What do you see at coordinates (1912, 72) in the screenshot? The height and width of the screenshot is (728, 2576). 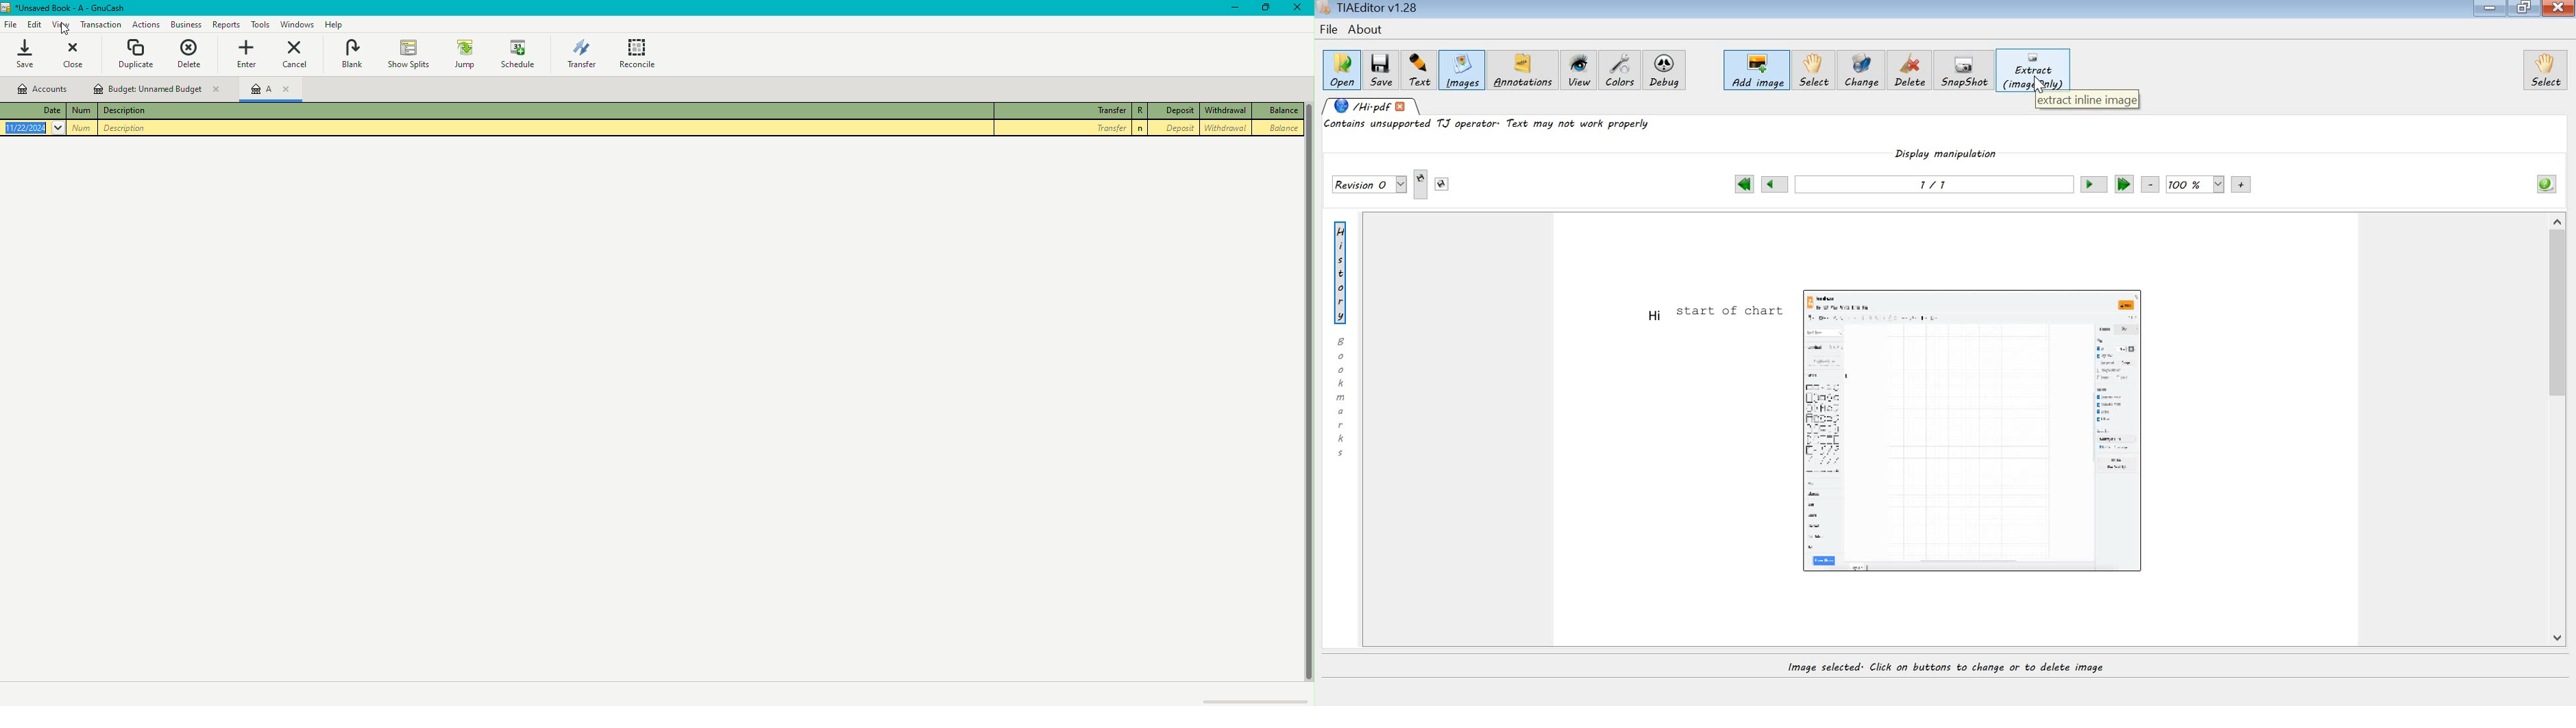 I see `delete` at bounding box center [1912, 72].